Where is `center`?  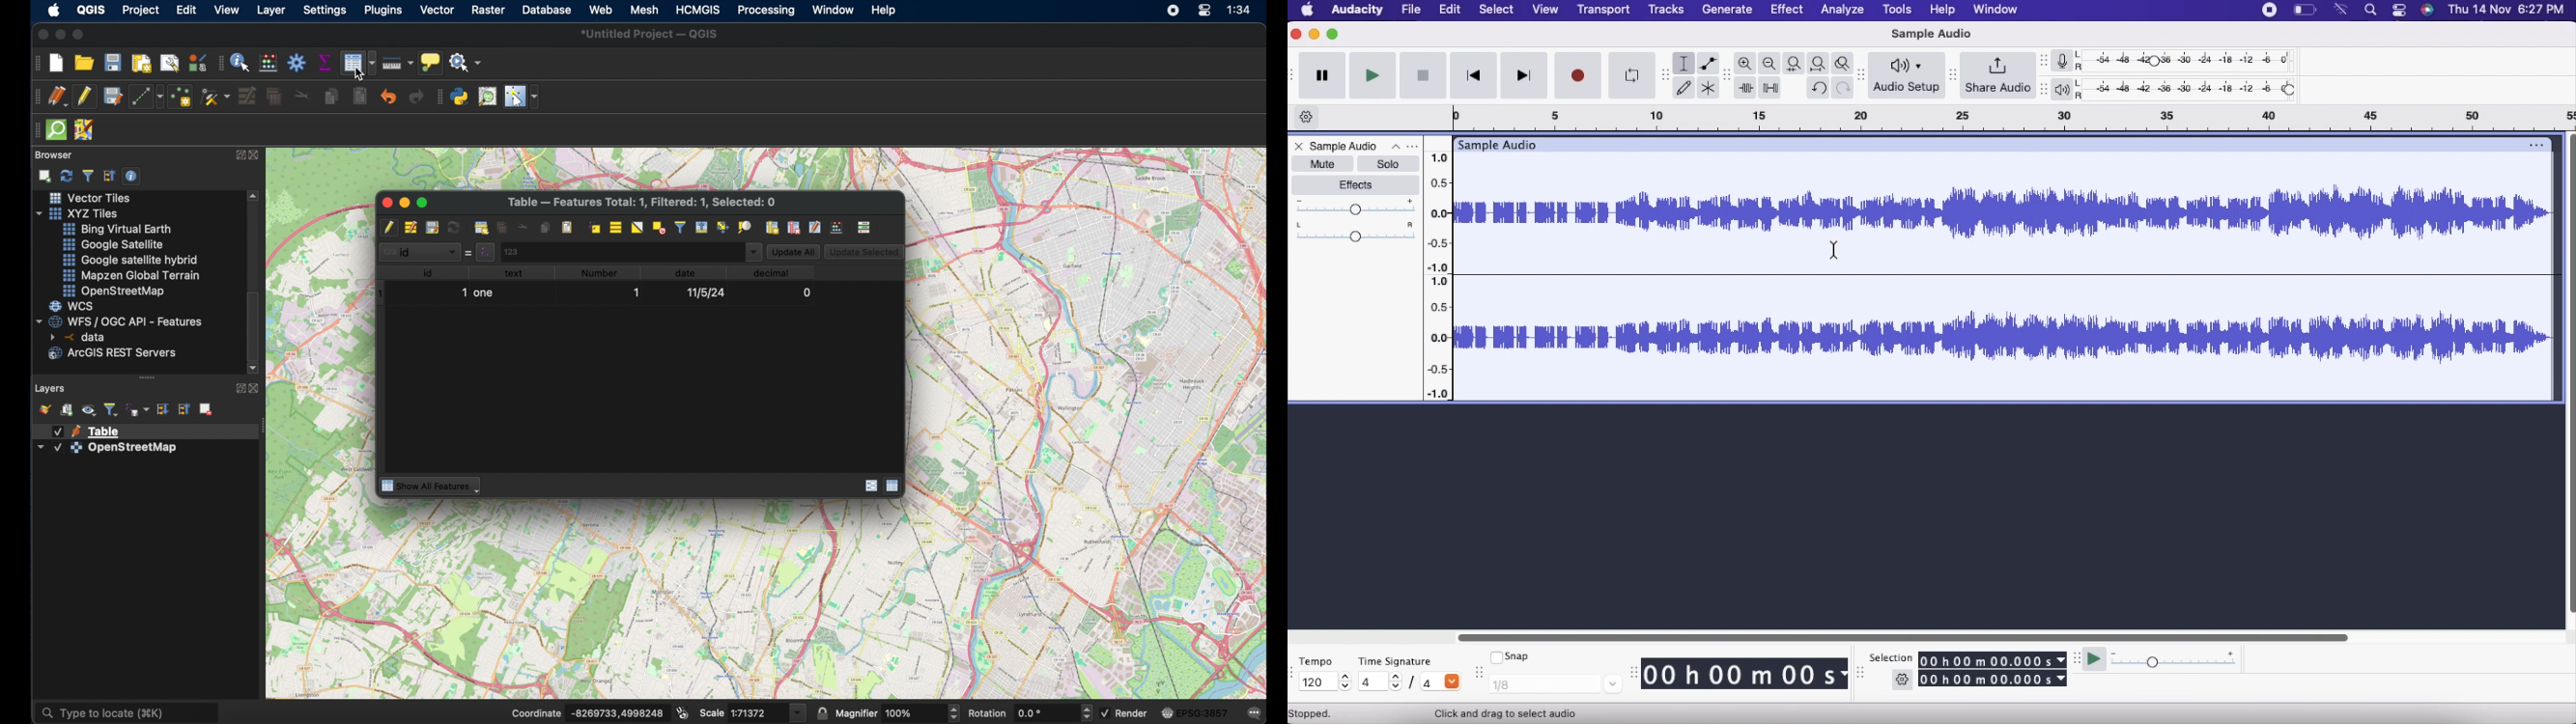 center is located at coordinates (1208, 10).